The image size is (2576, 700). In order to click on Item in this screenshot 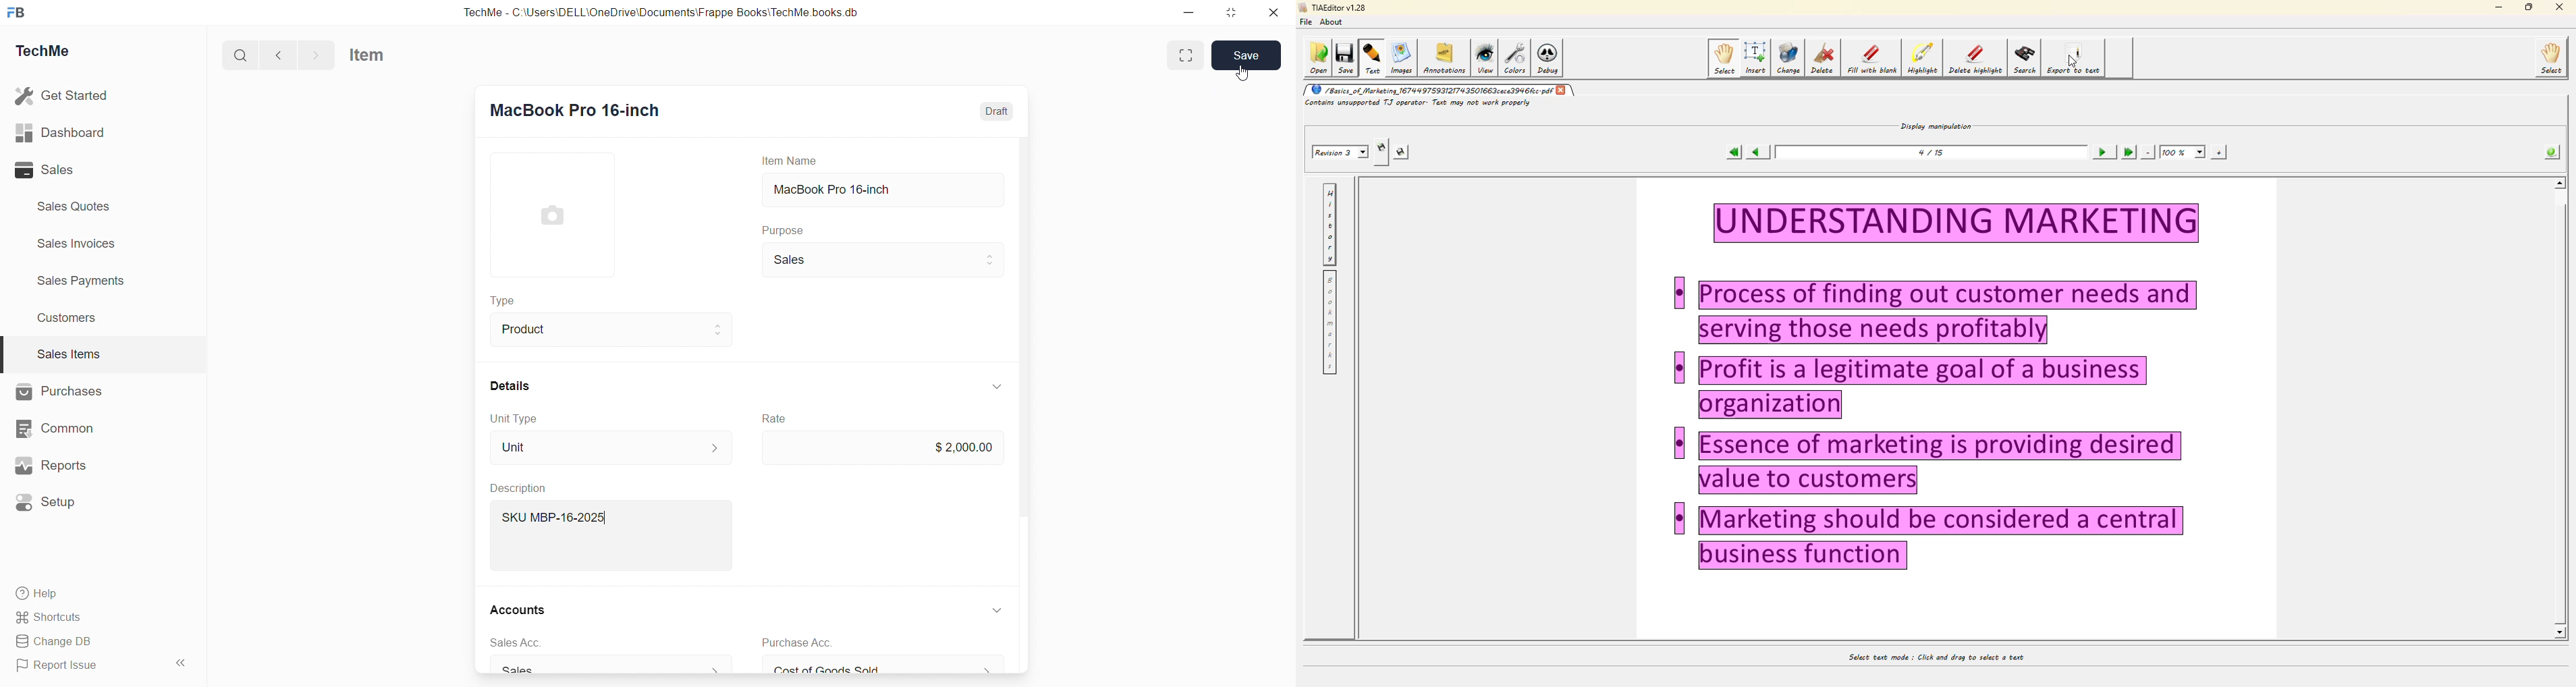, I will do `click(367, 55)`.